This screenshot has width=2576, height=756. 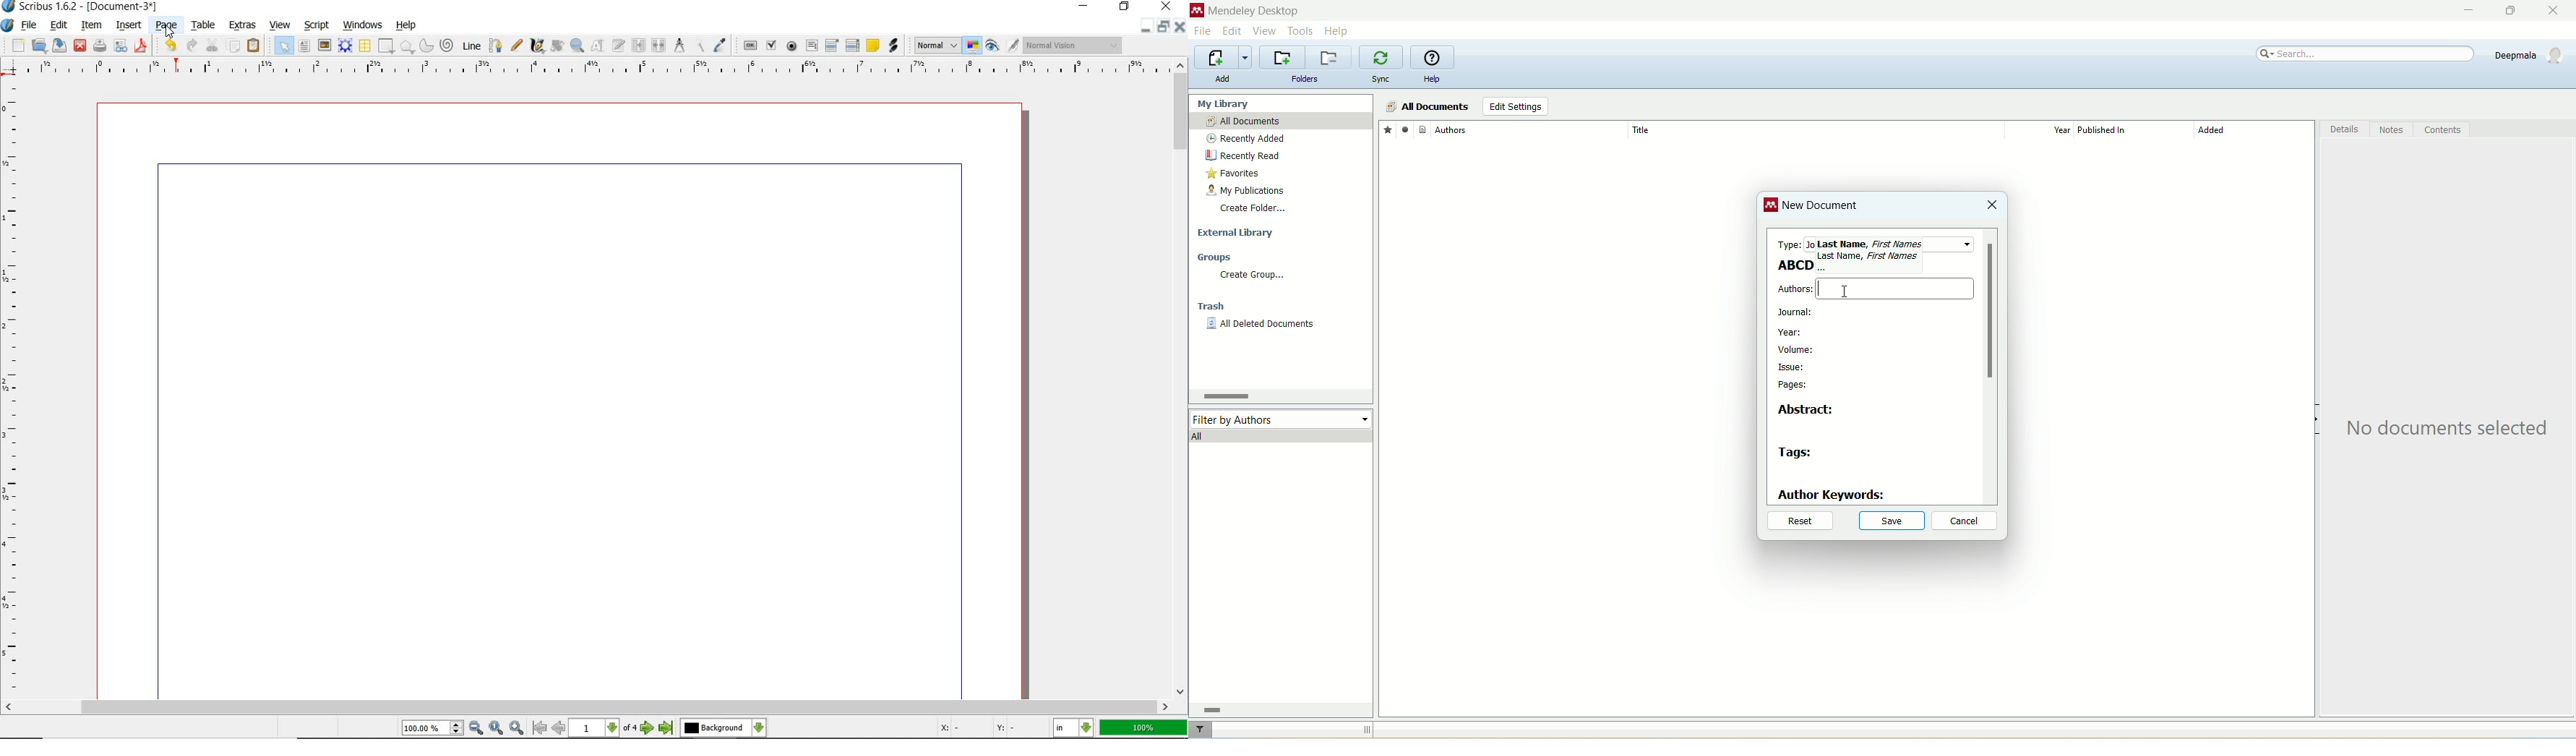 What do you see at coordinates (577, 46) in the screenshot?
I see `zoom in or zoom out` at bounding box center [577, 46].